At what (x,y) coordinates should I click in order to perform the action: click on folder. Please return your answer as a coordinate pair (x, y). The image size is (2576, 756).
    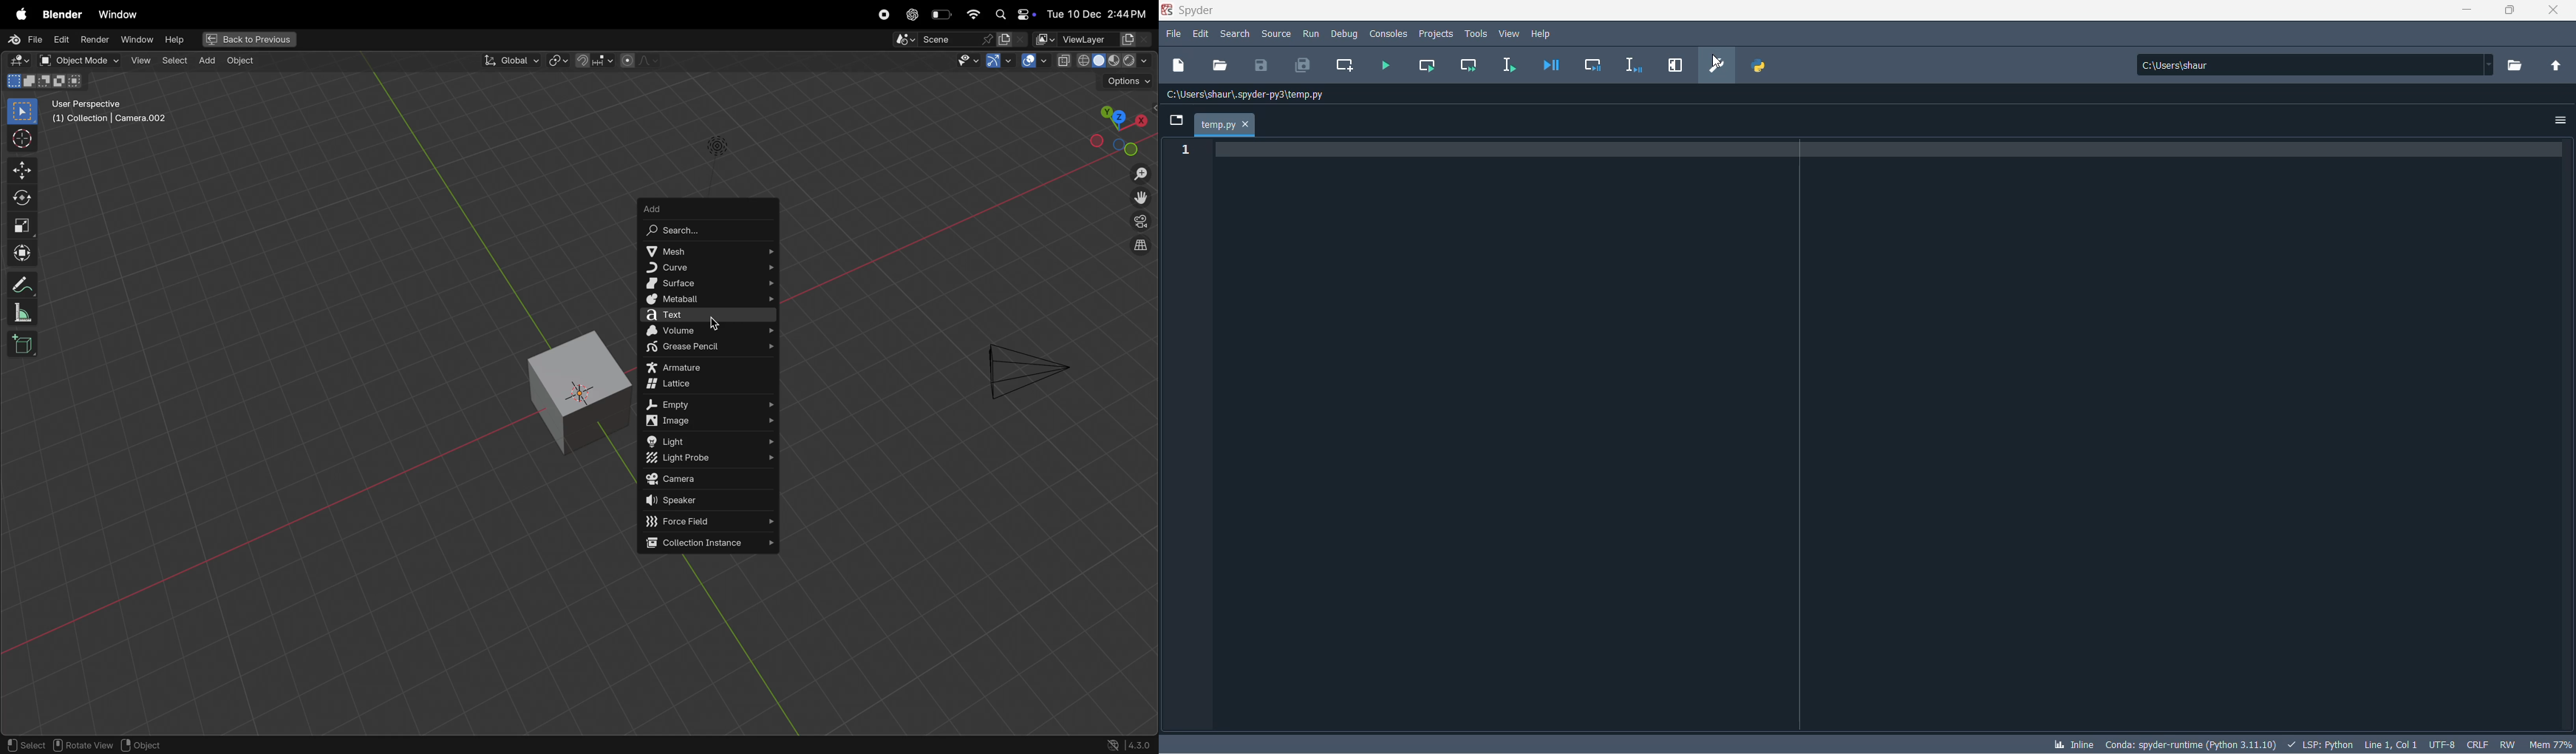
    Looking at the image, I should click on (1174, 122).